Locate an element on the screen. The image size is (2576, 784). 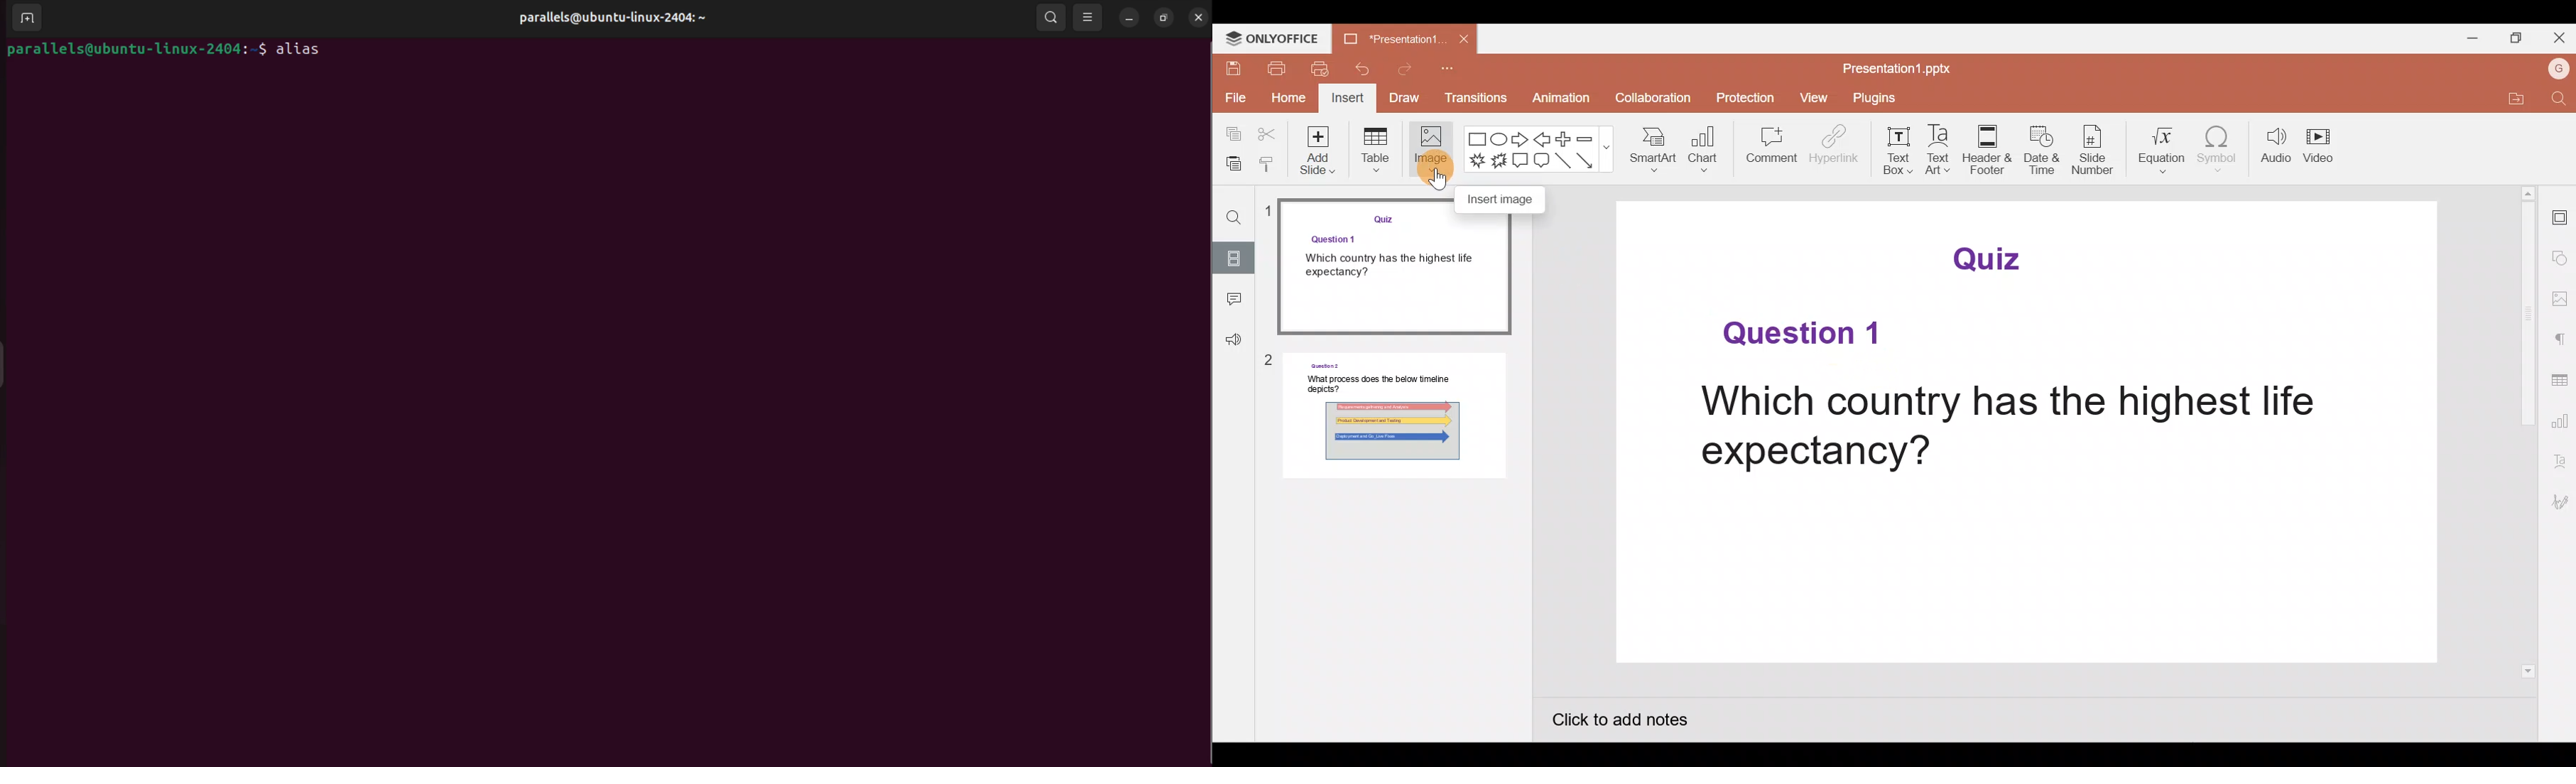
Slides is located at coordinates (1235, 258).